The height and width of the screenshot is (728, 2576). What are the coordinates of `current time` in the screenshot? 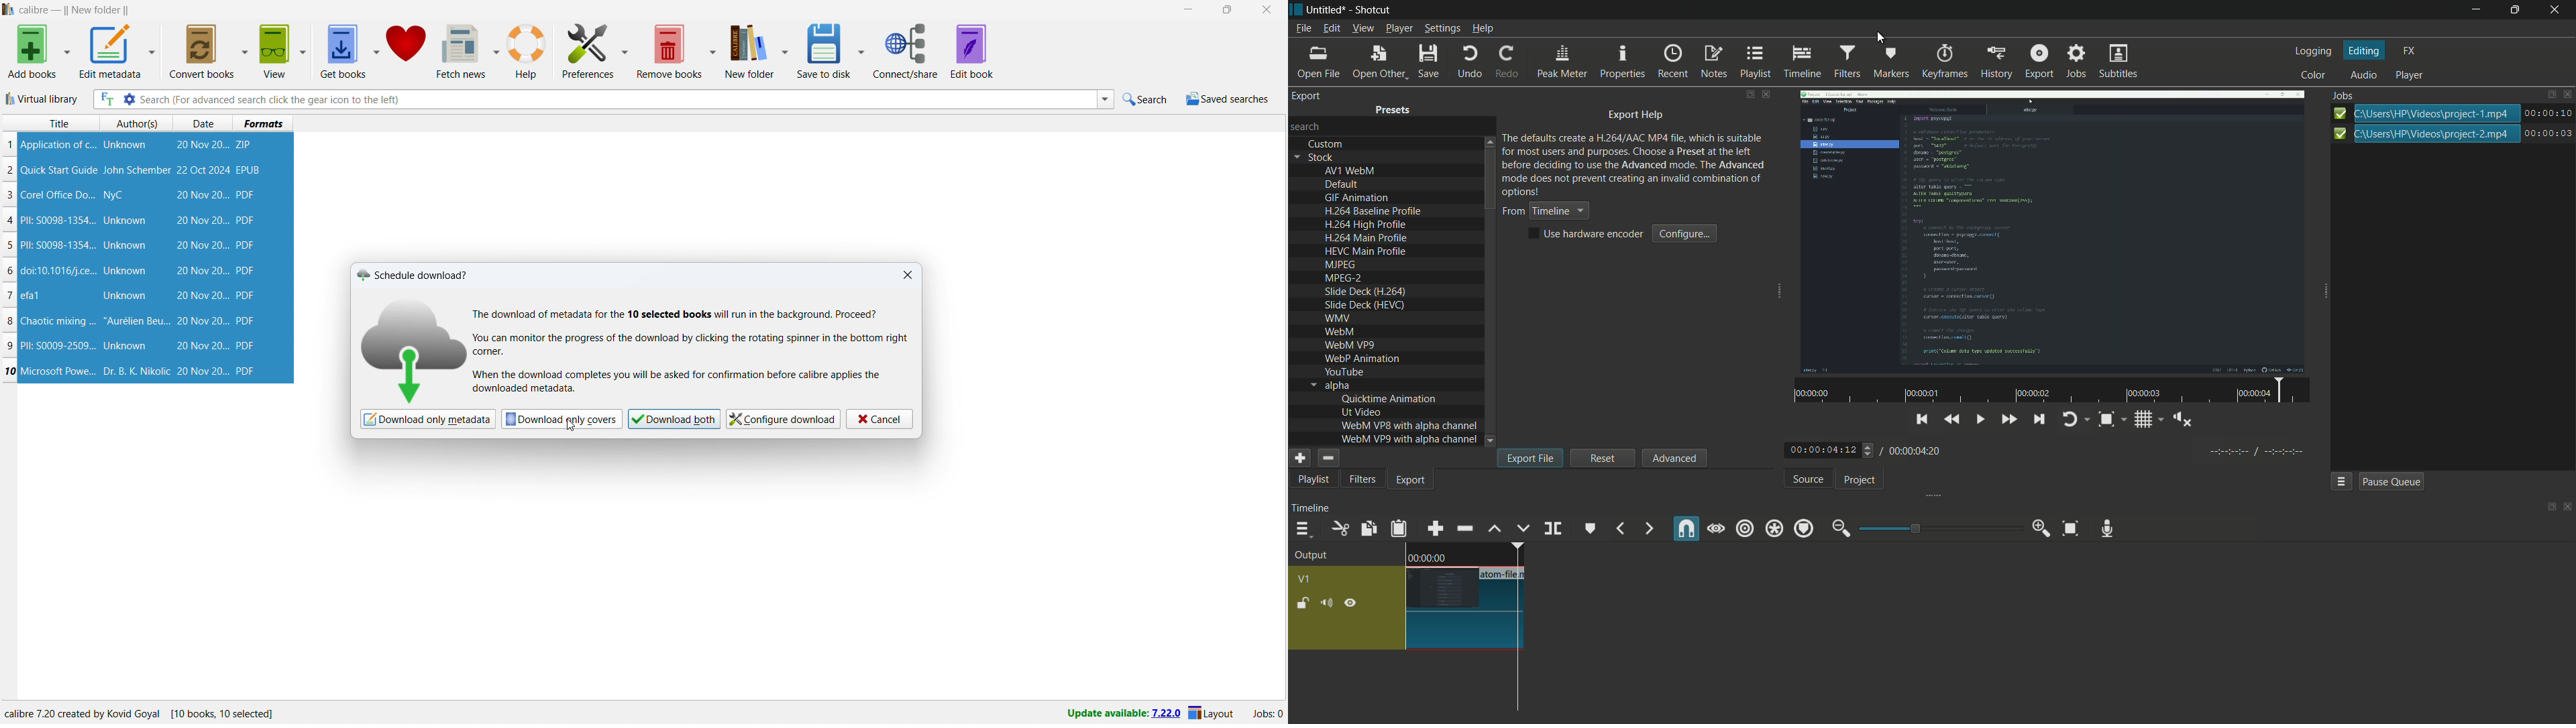 It's located at (1821, 450).